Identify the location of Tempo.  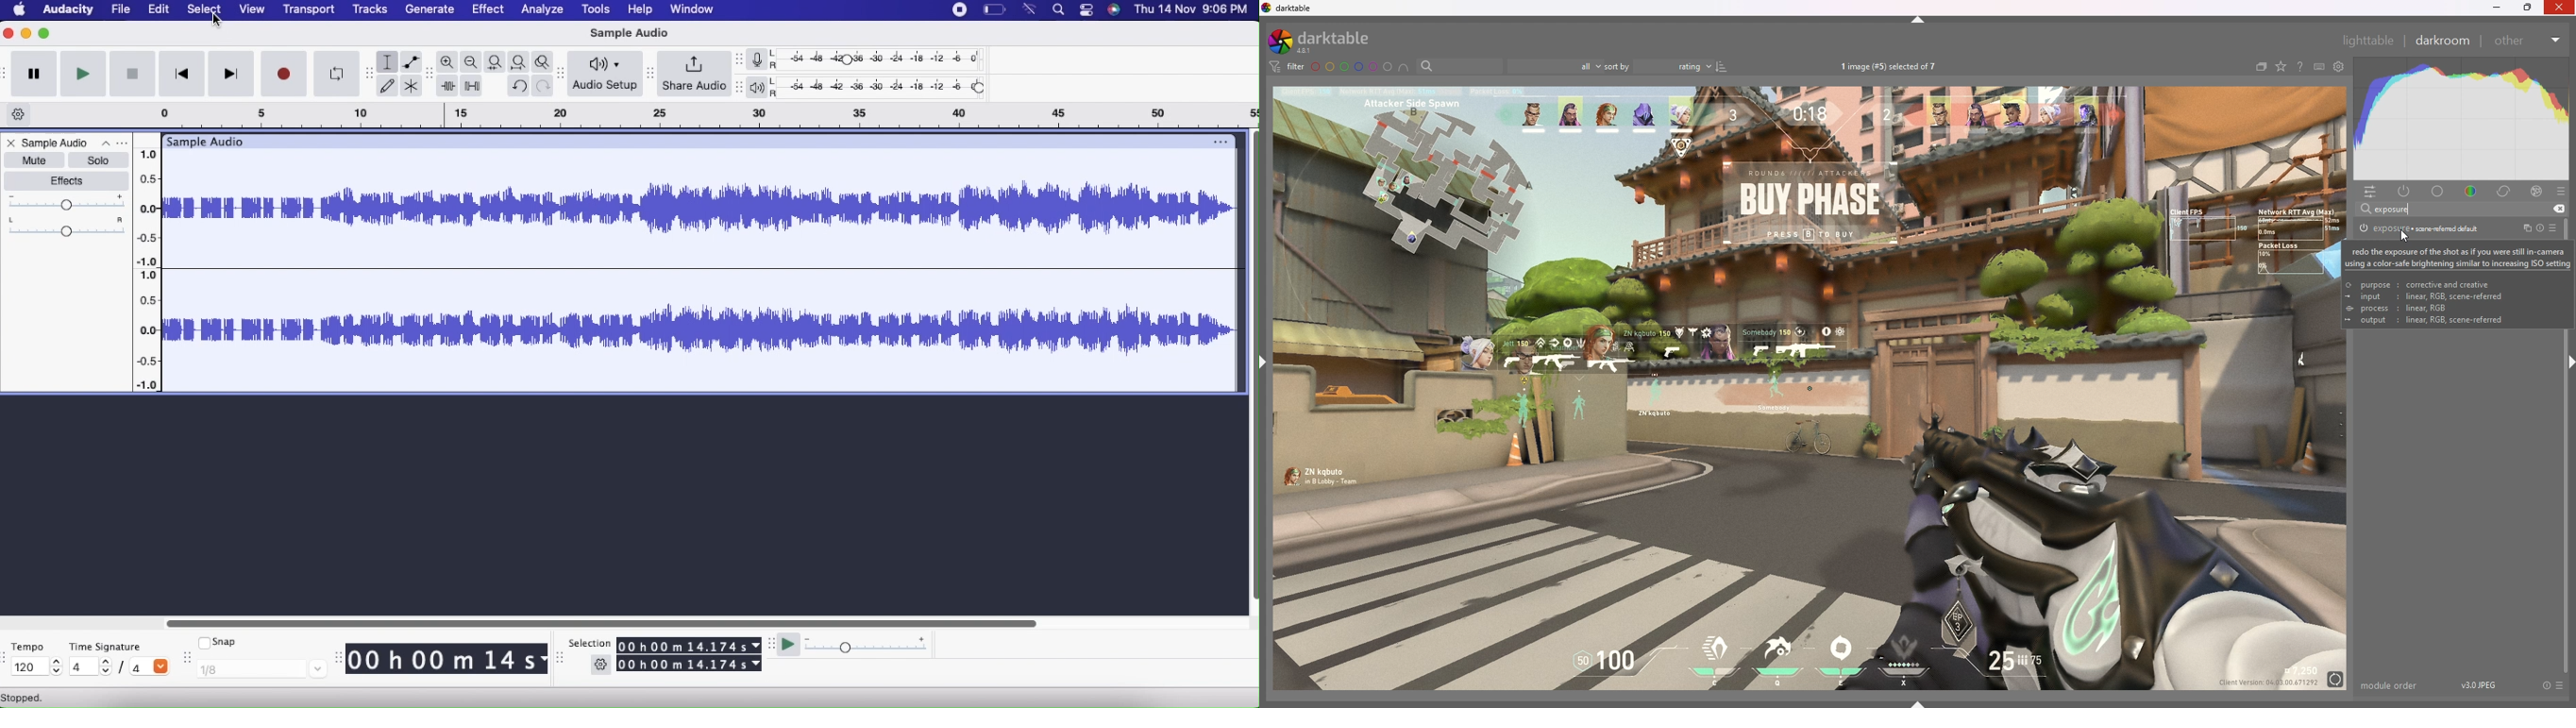
(29, 647).